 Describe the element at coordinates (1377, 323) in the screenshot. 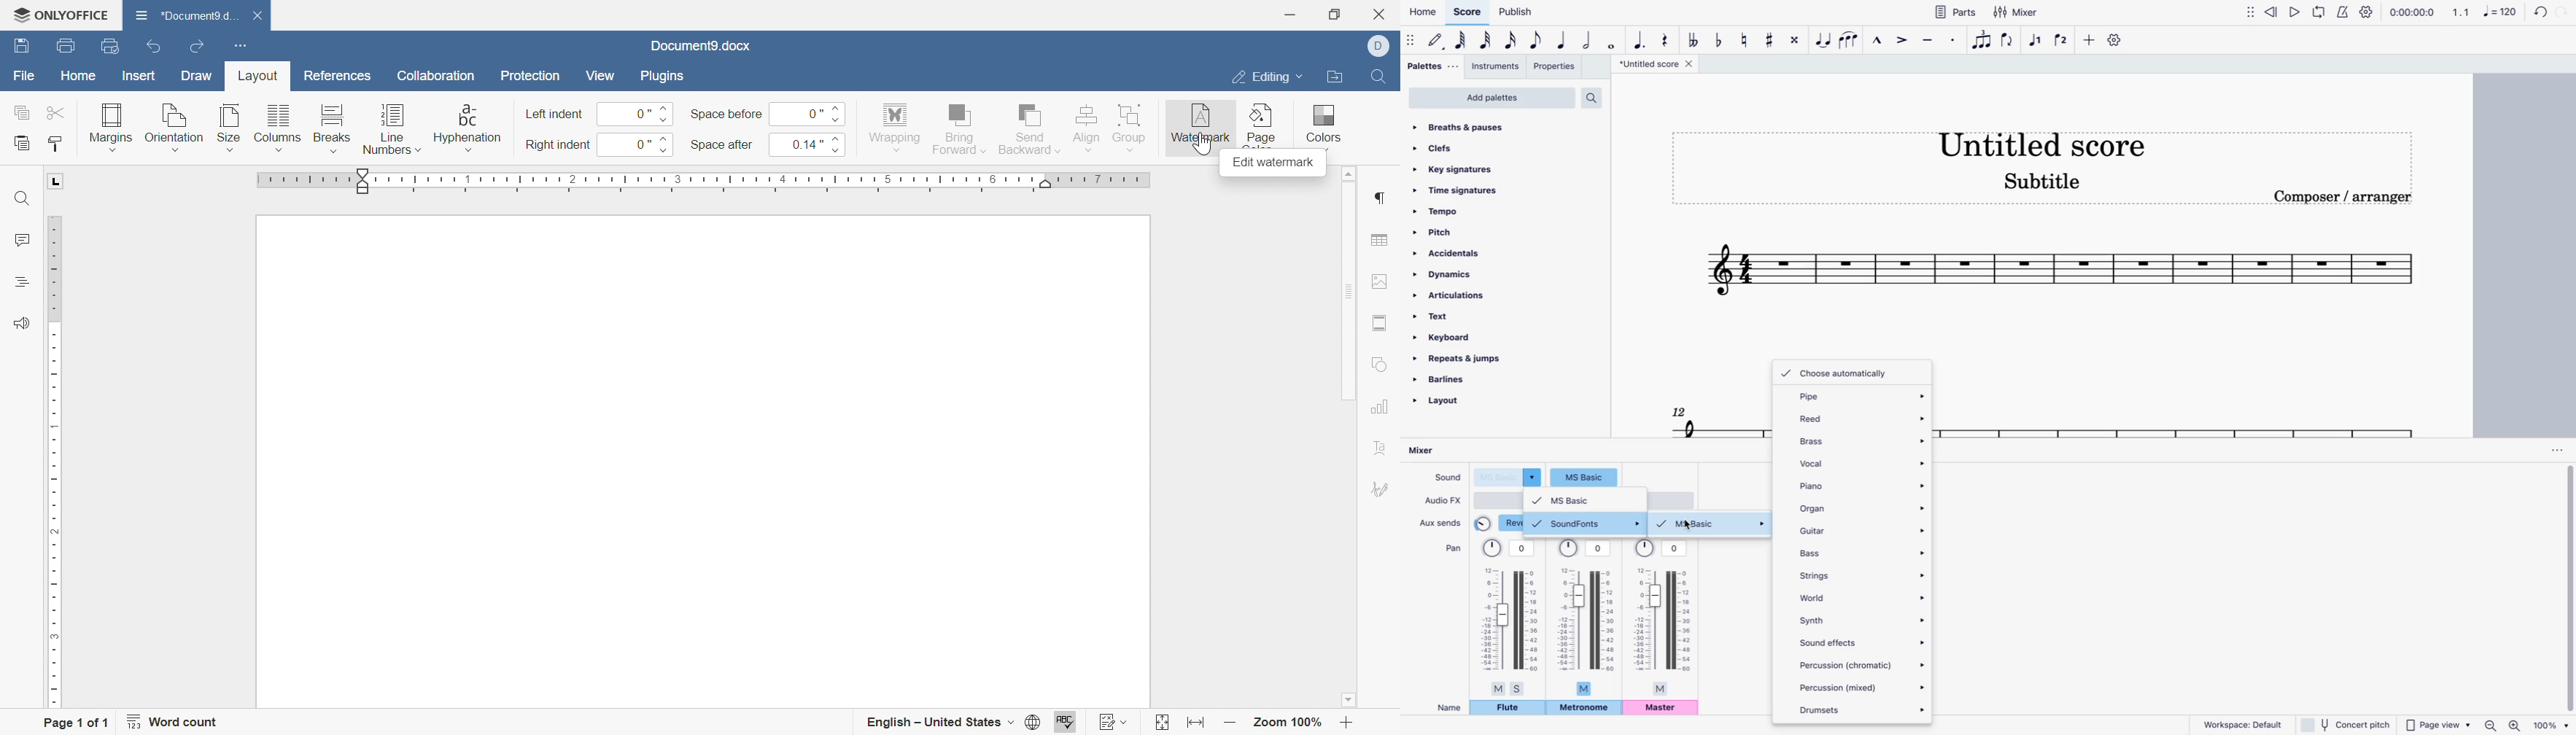

I see `header and footer settings` at that location.